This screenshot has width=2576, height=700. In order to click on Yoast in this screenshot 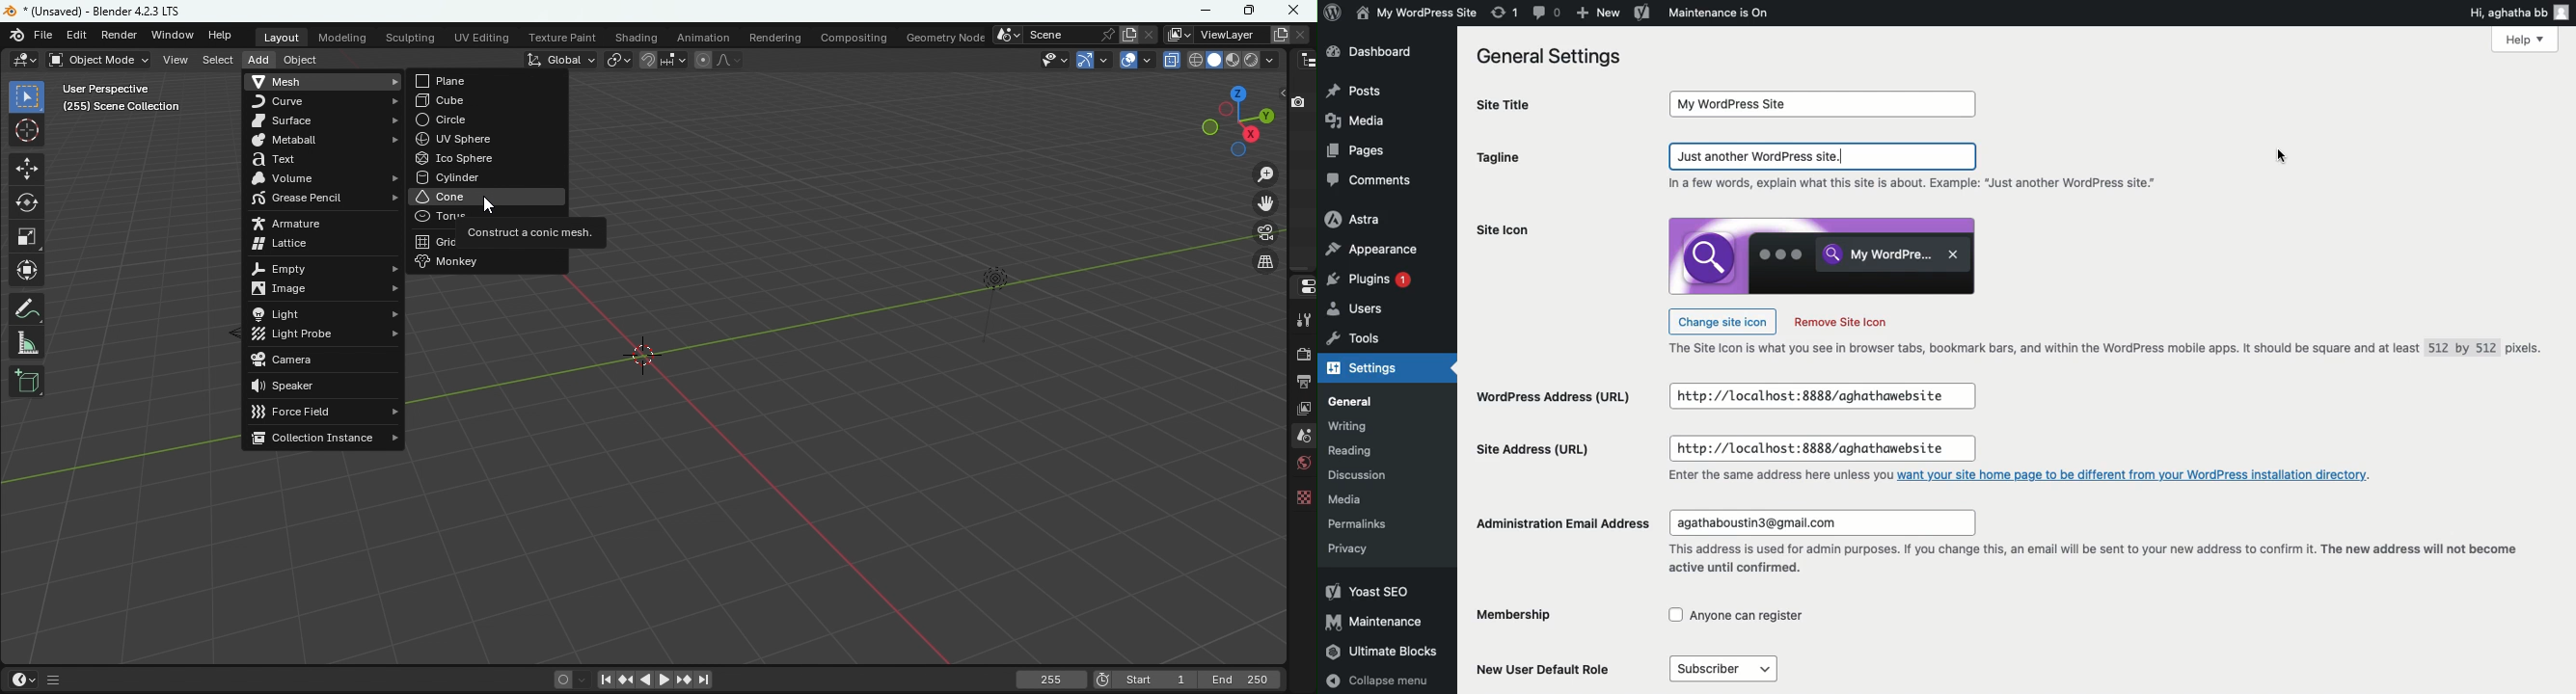, I will do `click(1643, 11)`.